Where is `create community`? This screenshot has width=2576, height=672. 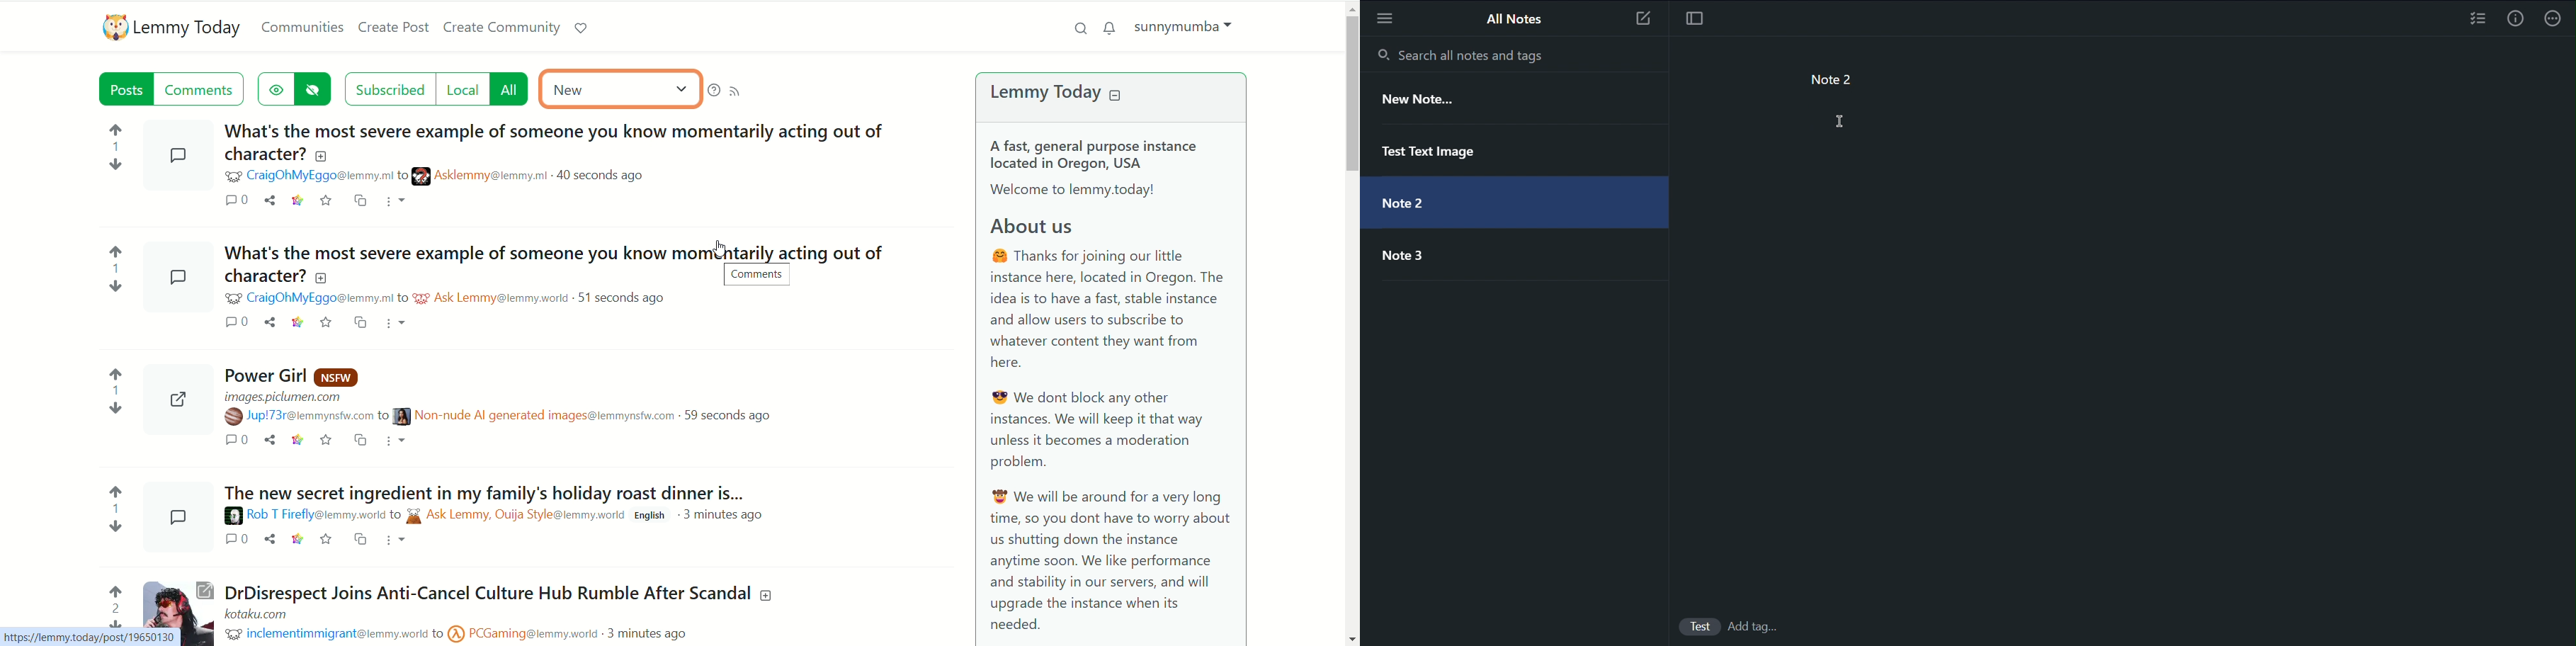
create community is located at coordinates (502, 26).